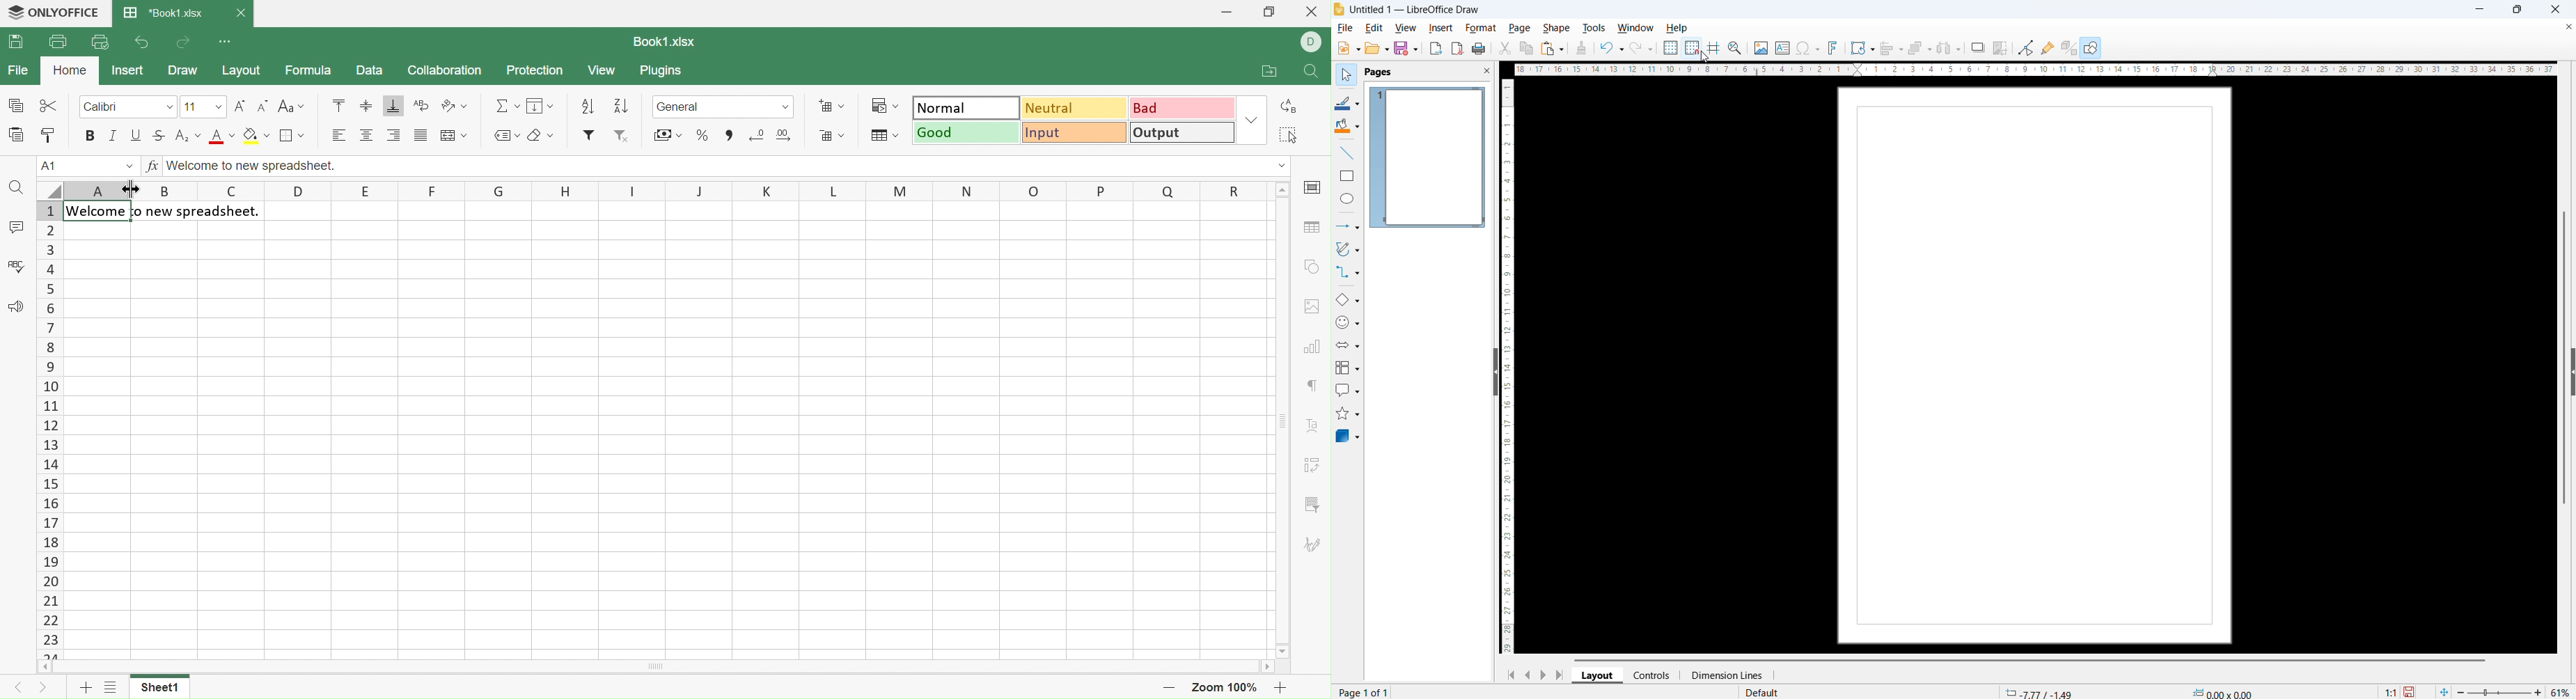  I want to click on Insert image , so click(1761, 49).